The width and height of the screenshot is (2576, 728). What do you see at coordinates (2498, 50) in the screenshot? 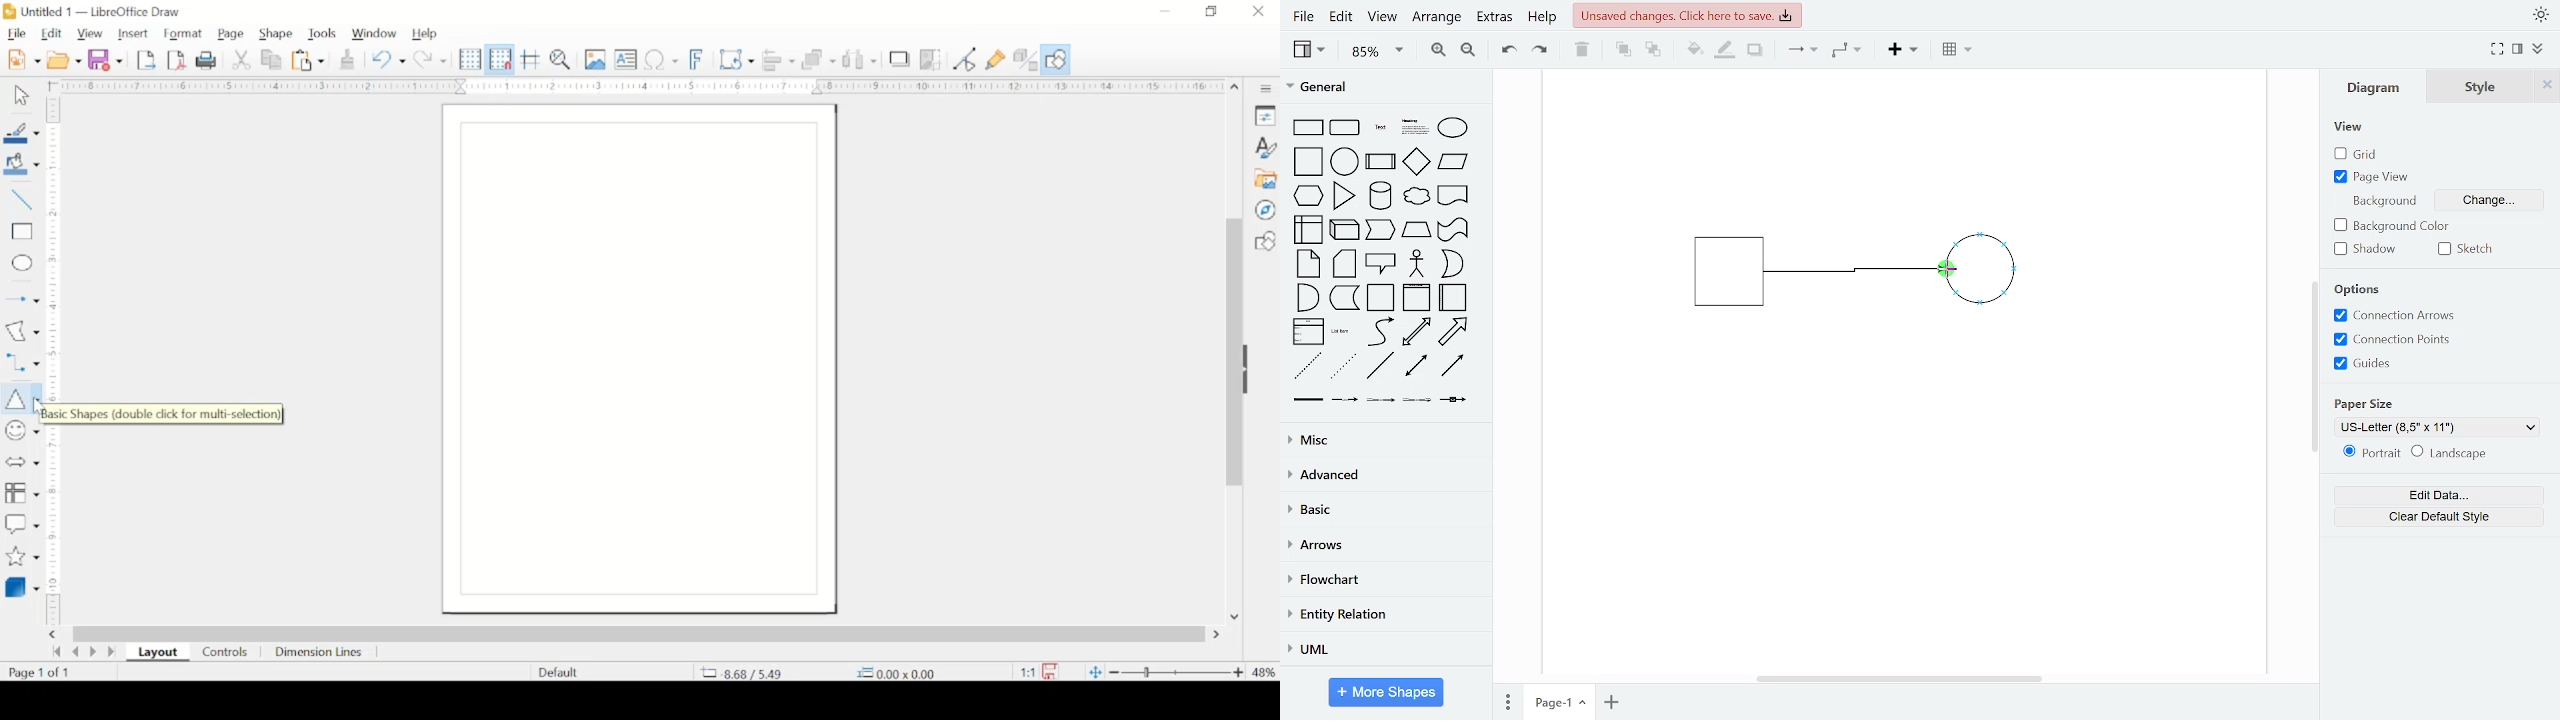
I see `full screen` at bounding box center [2498, 50].